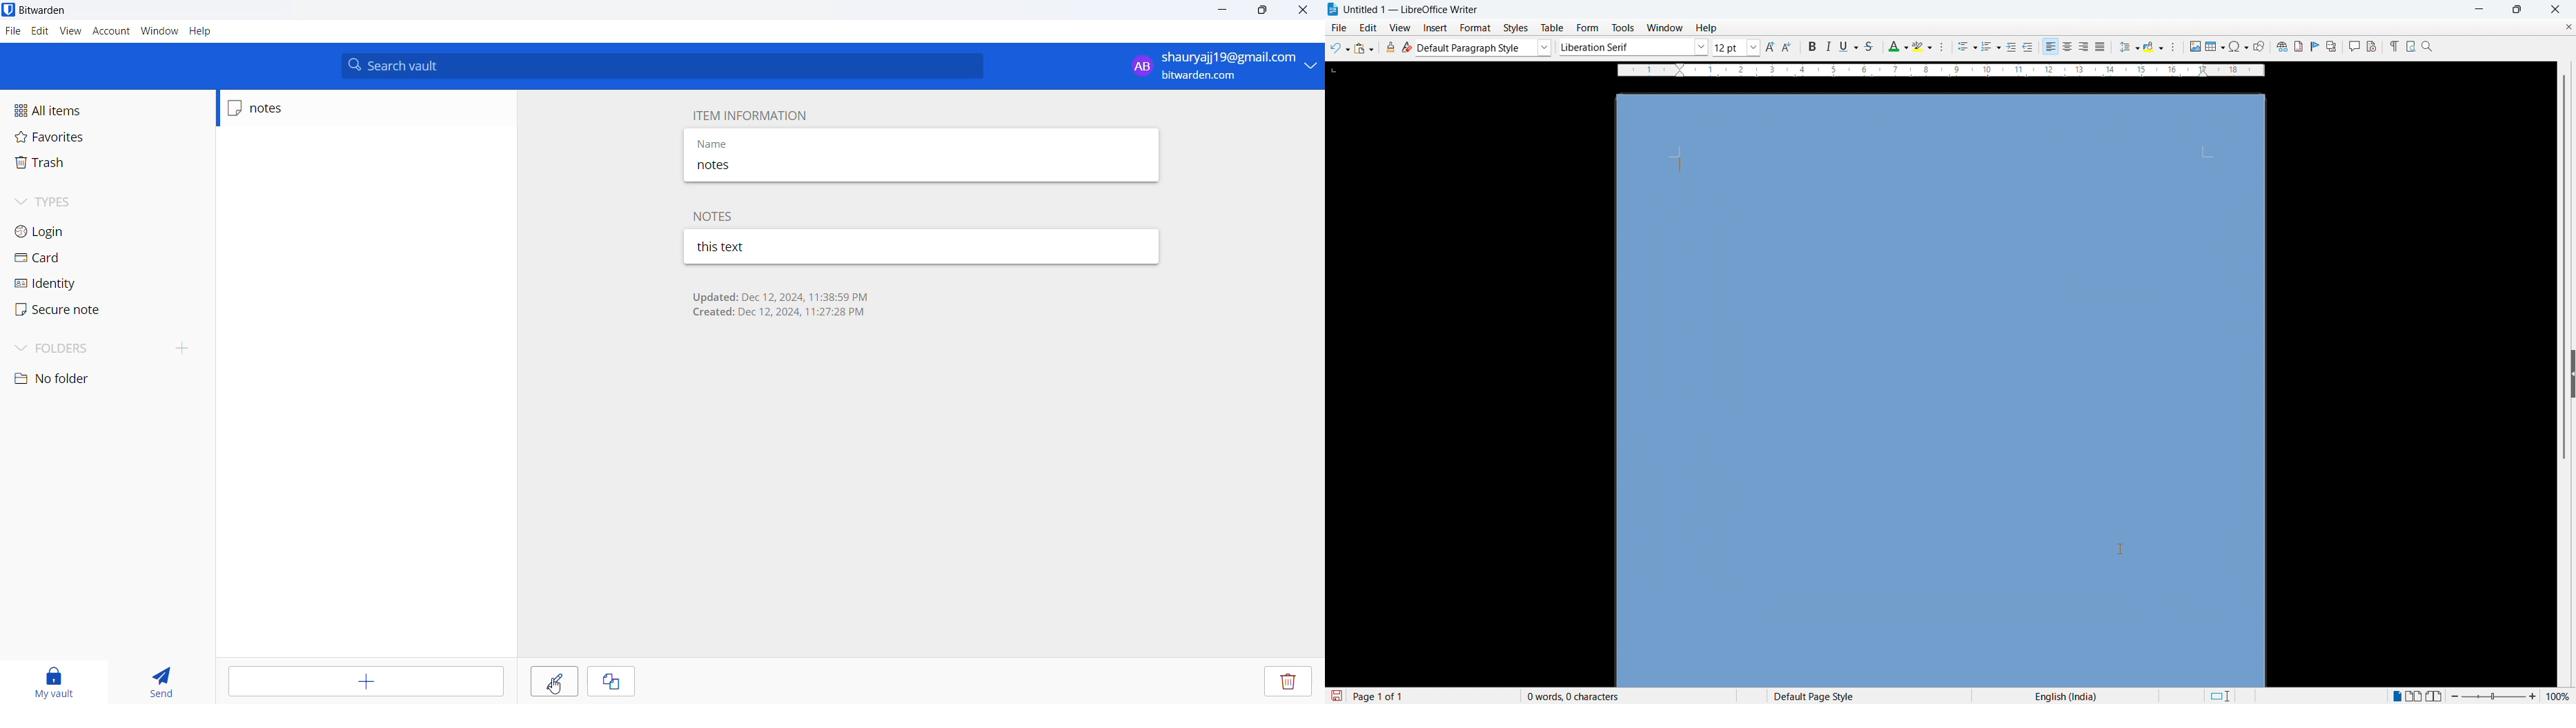 The image size is (2576, 728). I want to click on form , so click(1588, 28).